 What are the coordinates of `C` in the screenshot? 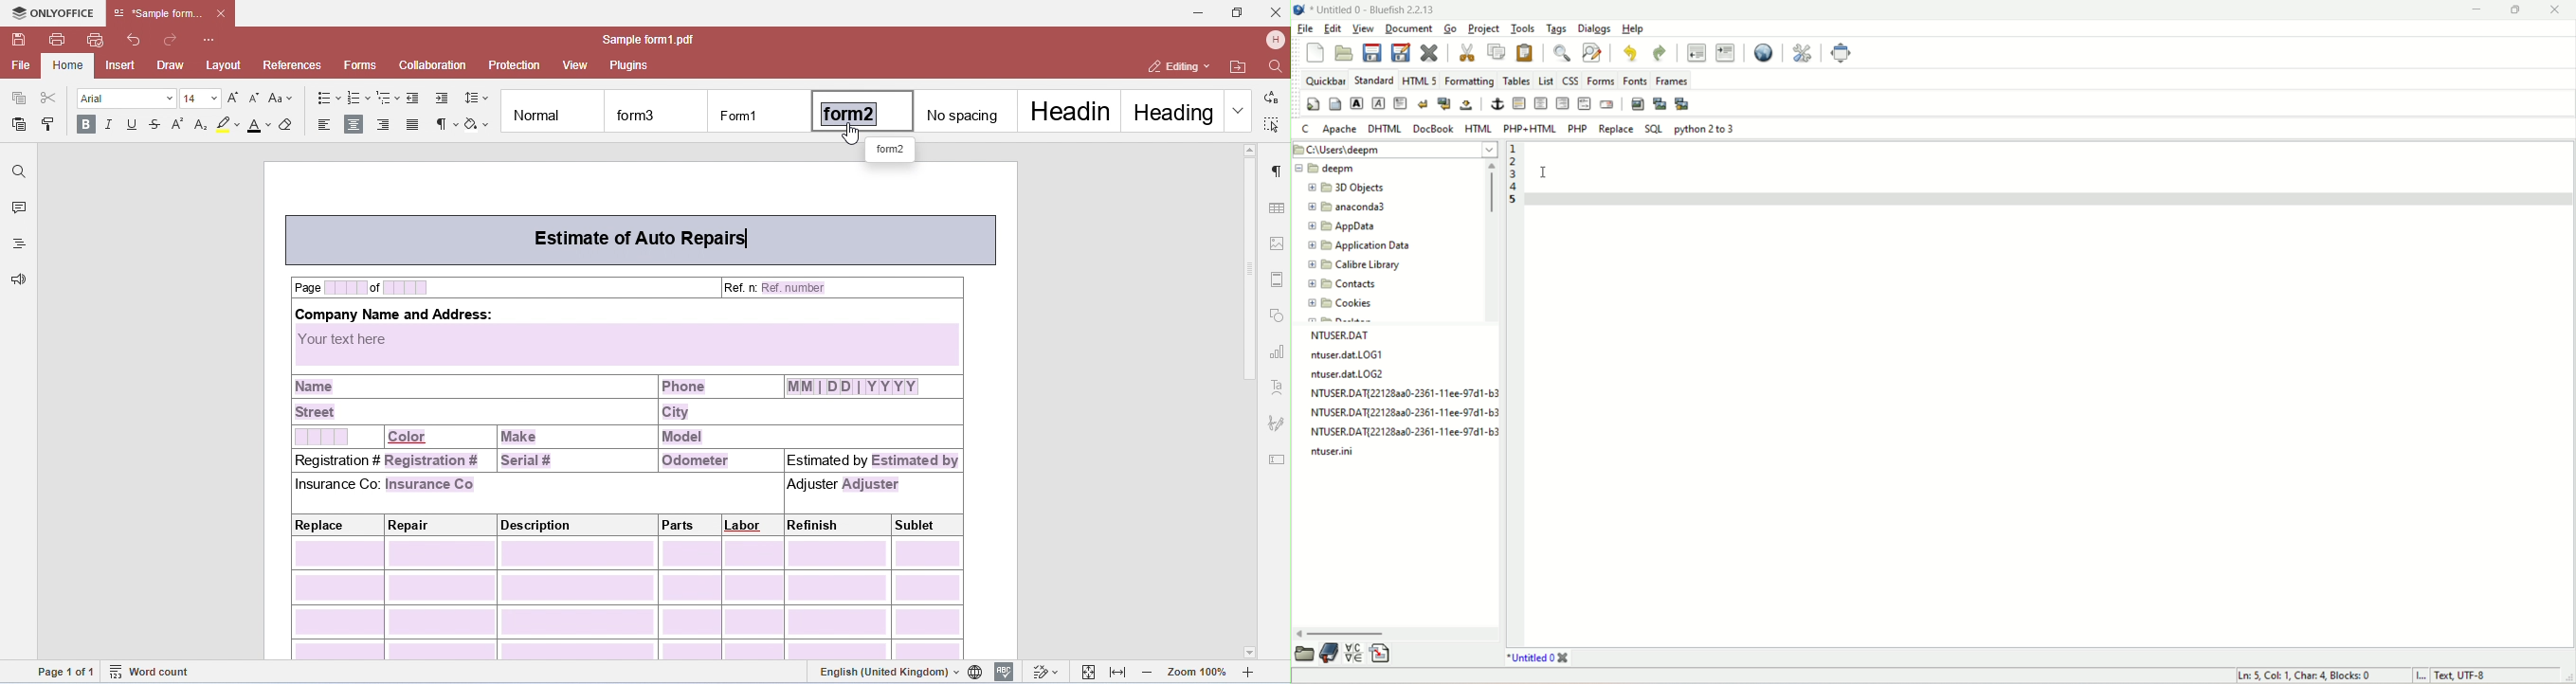 It's located at (1305, 130).